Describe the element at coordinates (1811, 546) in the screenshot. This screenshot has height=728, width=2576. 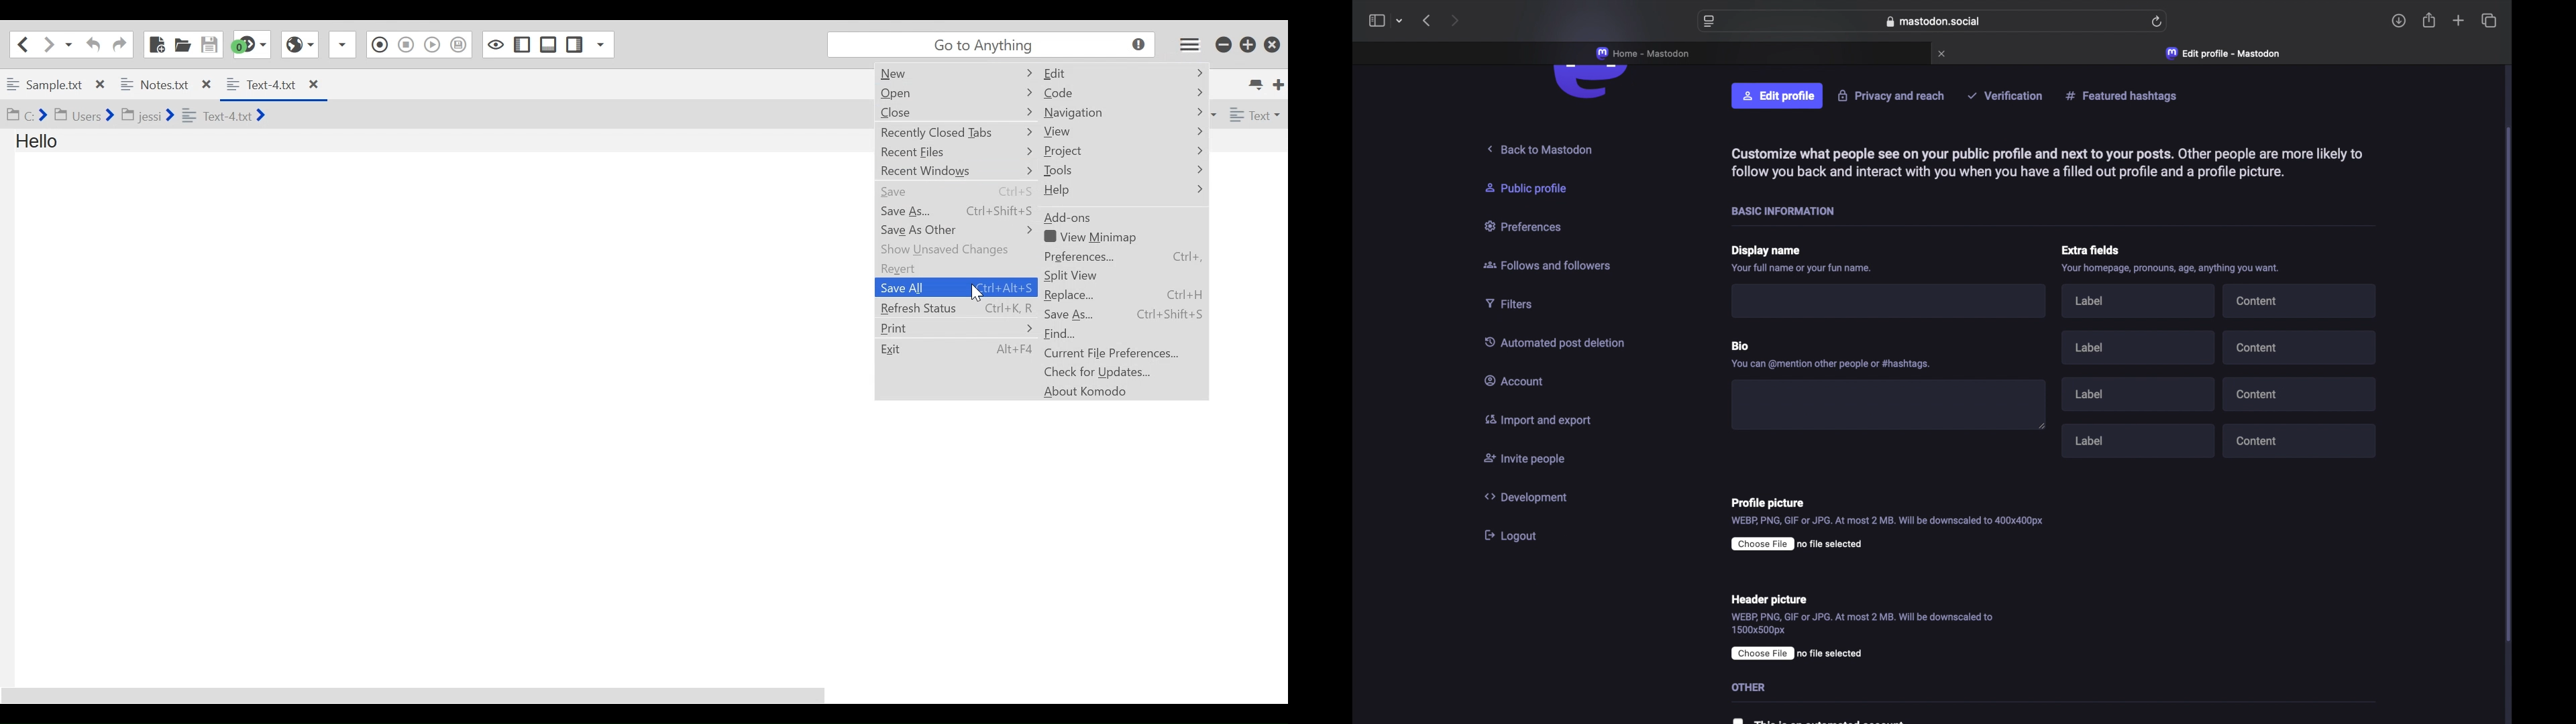
I see `no file selected` at that location.